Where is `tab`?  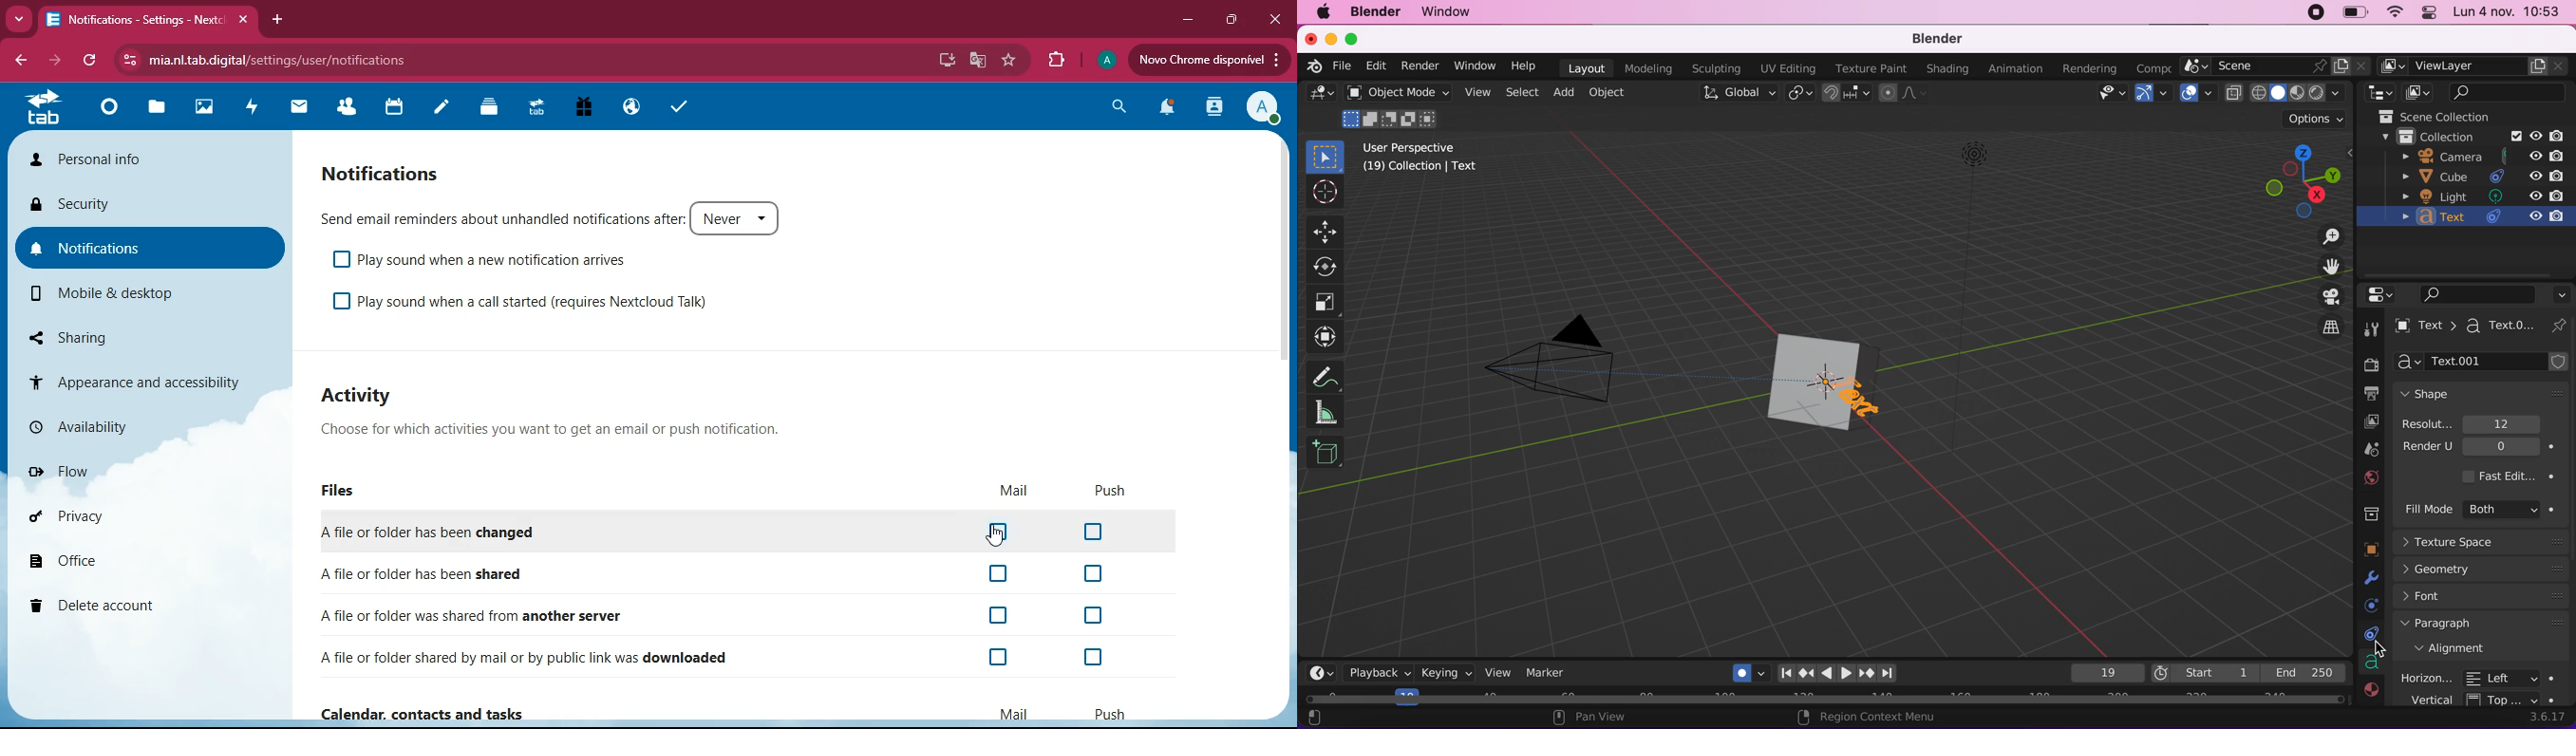 tab is located at coordinates (43, 108).